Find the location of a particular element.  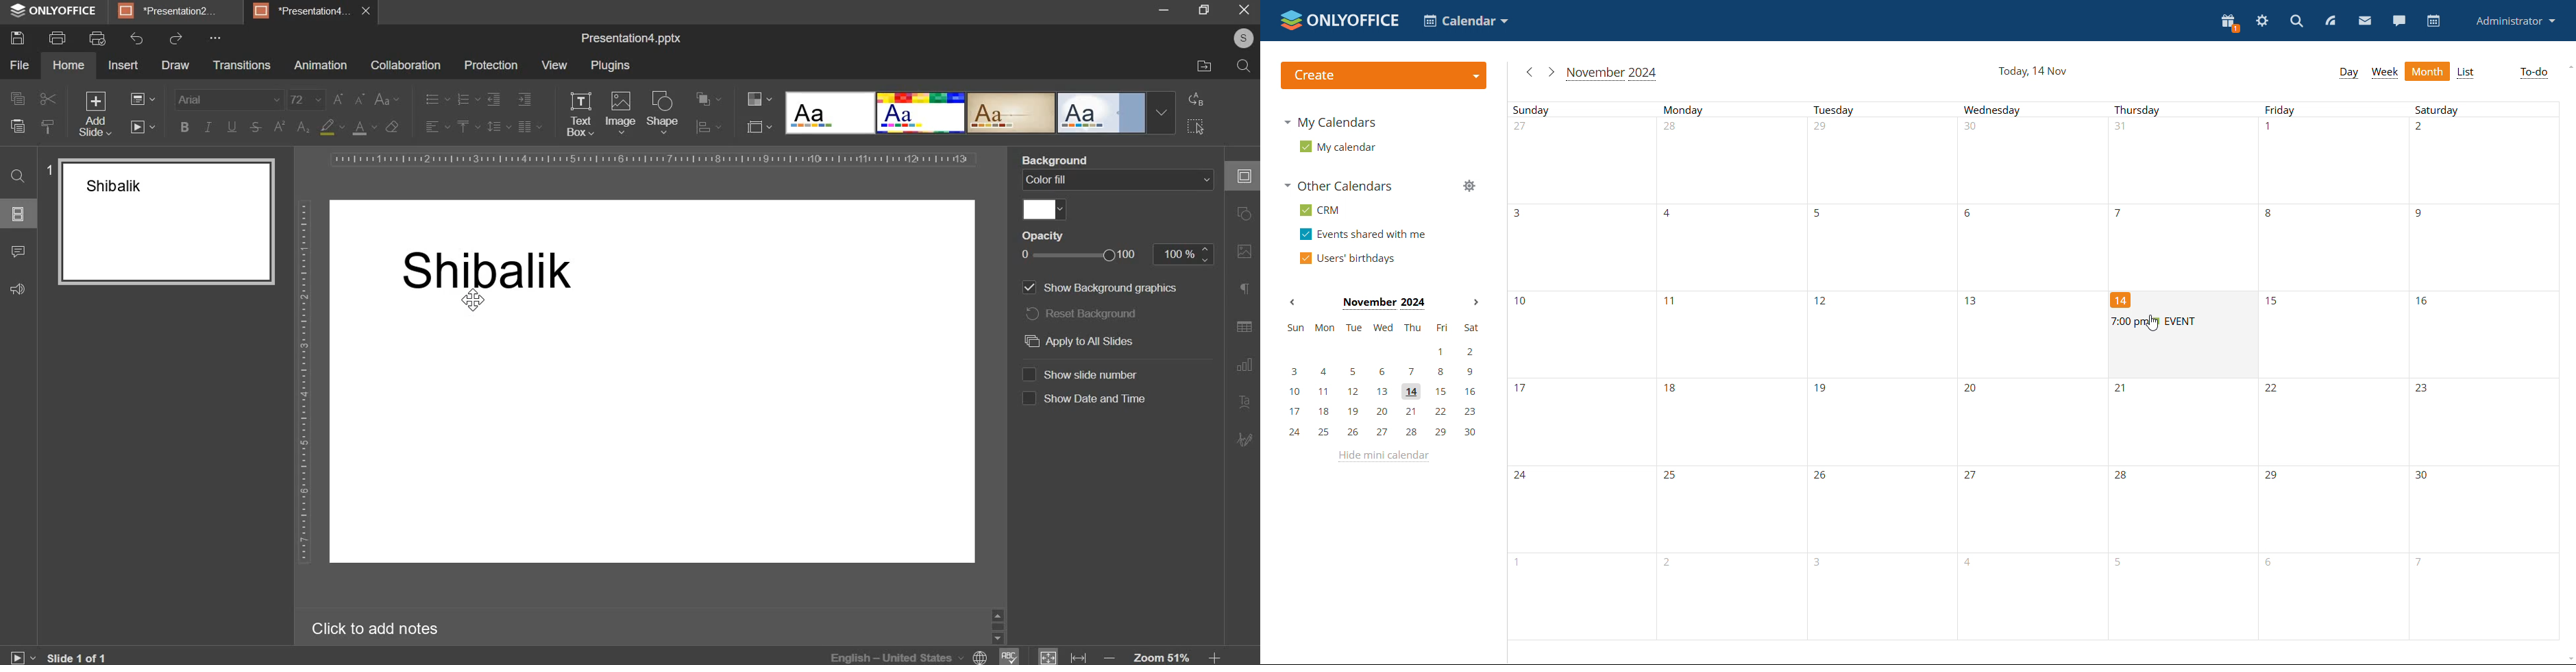

english - united states is located at coordinates (890, 656).